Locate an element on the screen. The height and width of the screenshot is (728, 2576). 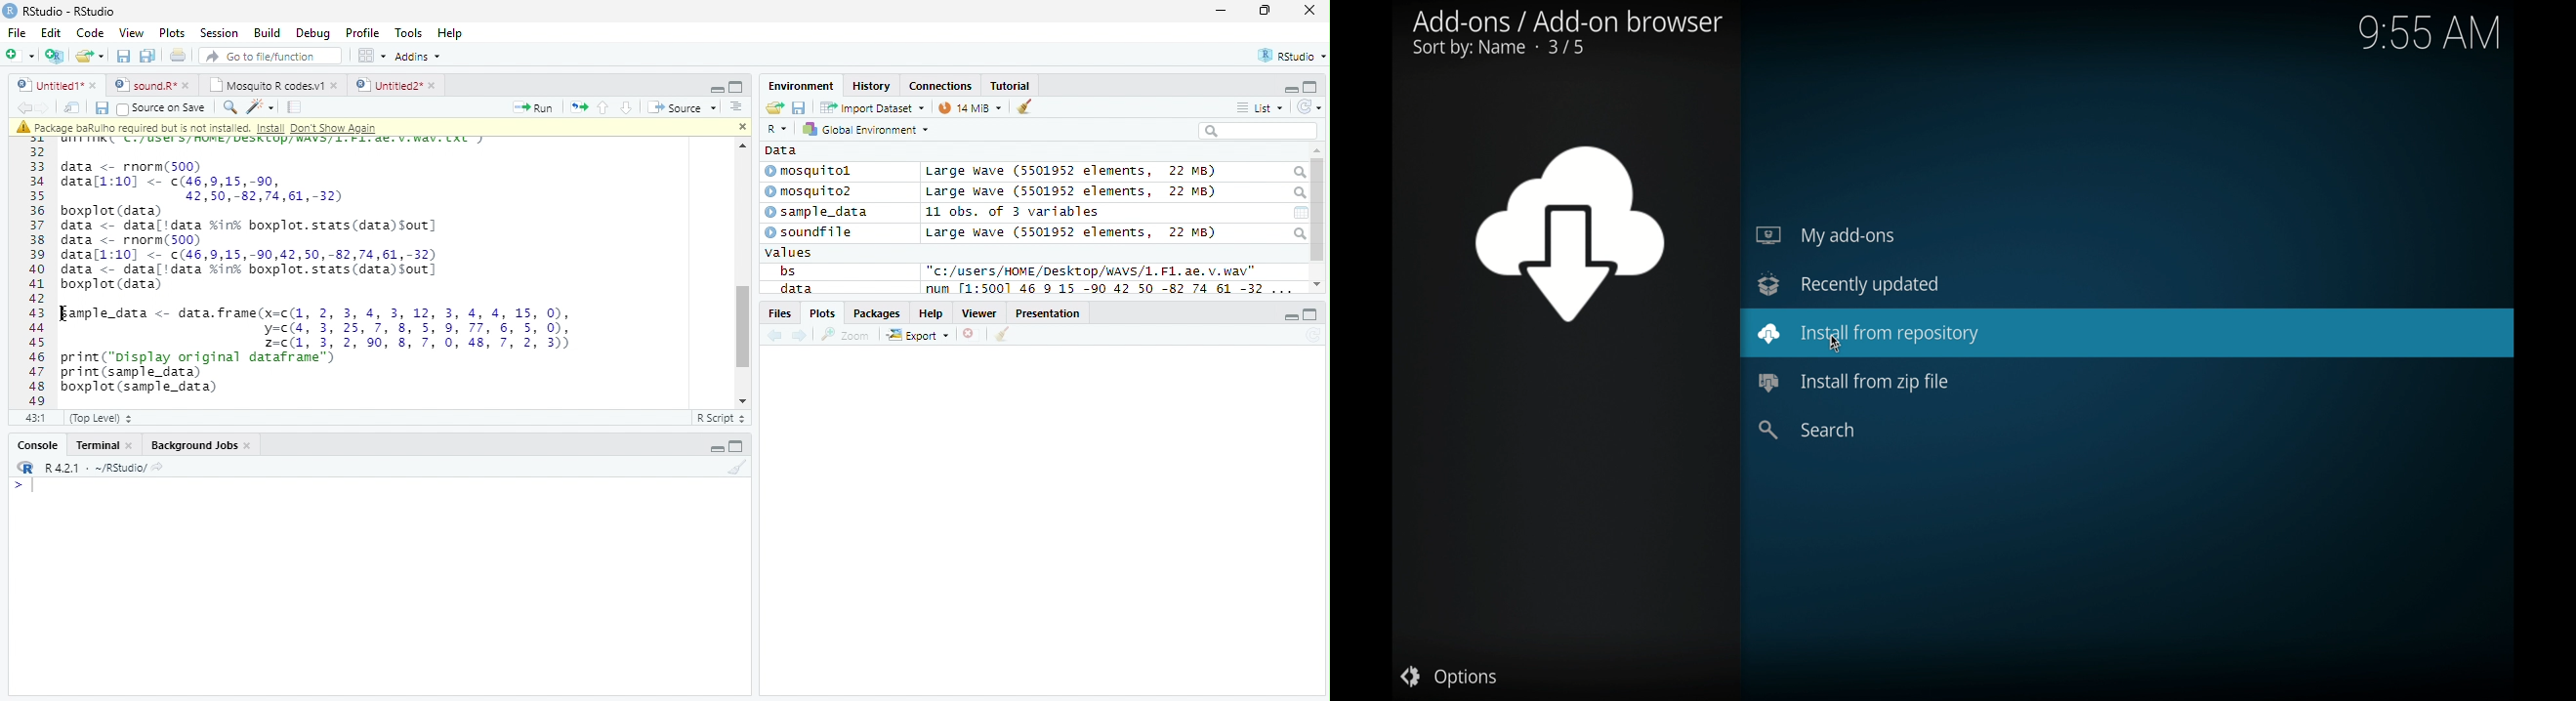
scroll up is located at coordinates (1317, 151).